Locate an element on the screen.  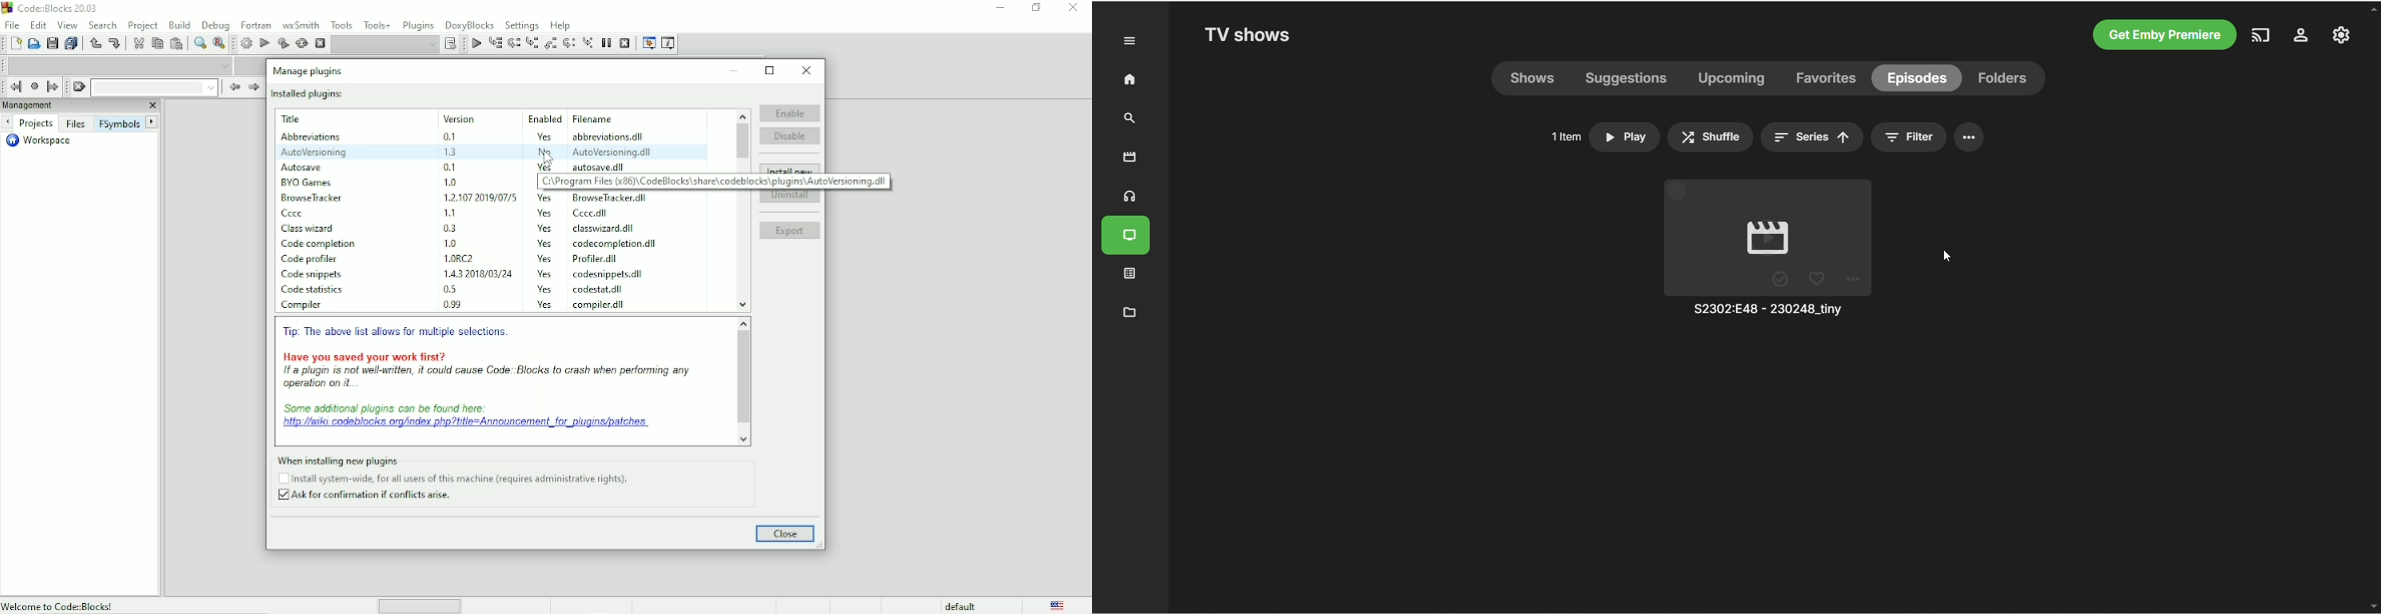
version  is located at coordinates (448, 242).